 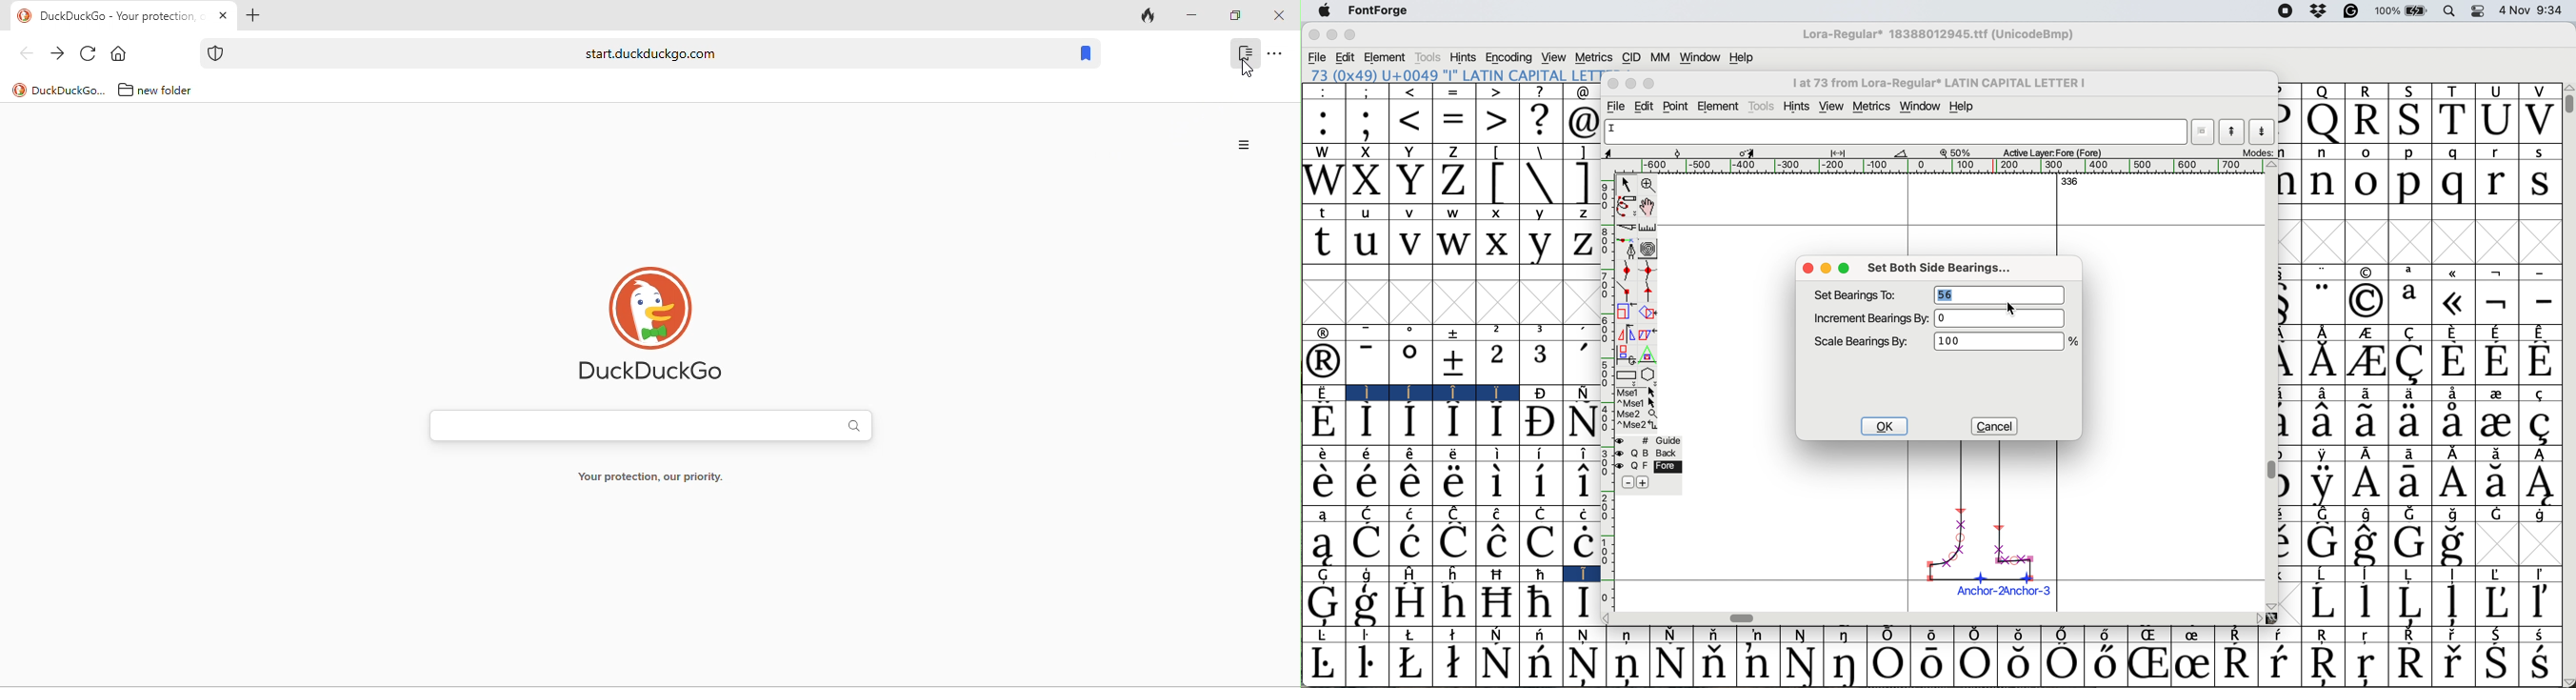 I want to click on x, so click(x=1499, y=212).